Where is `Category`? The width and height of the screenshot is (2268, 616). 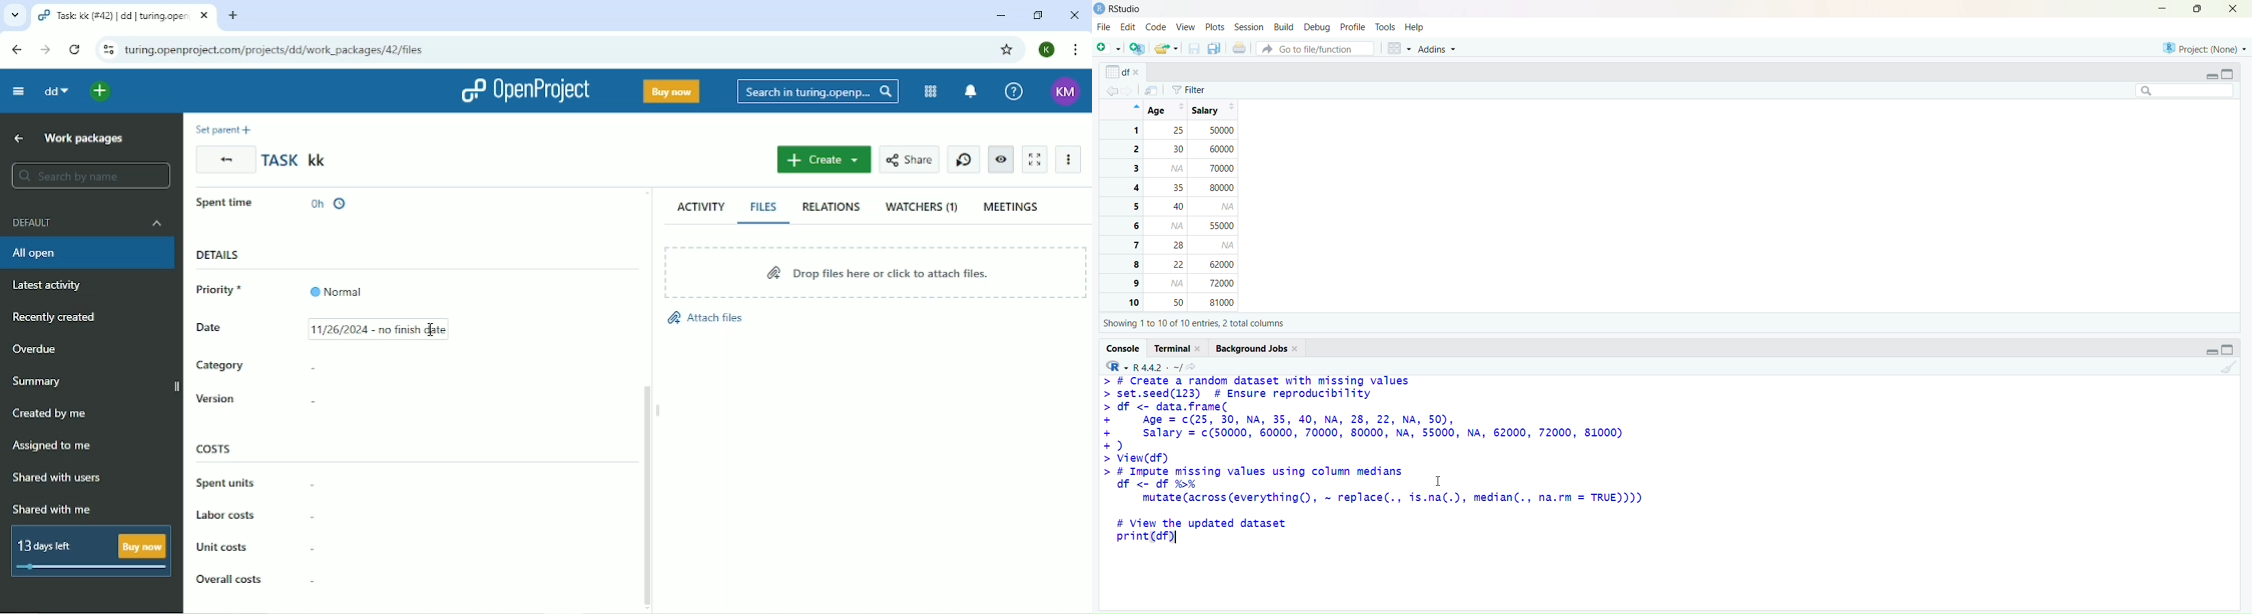 Category is located at coordinates (220, 366).